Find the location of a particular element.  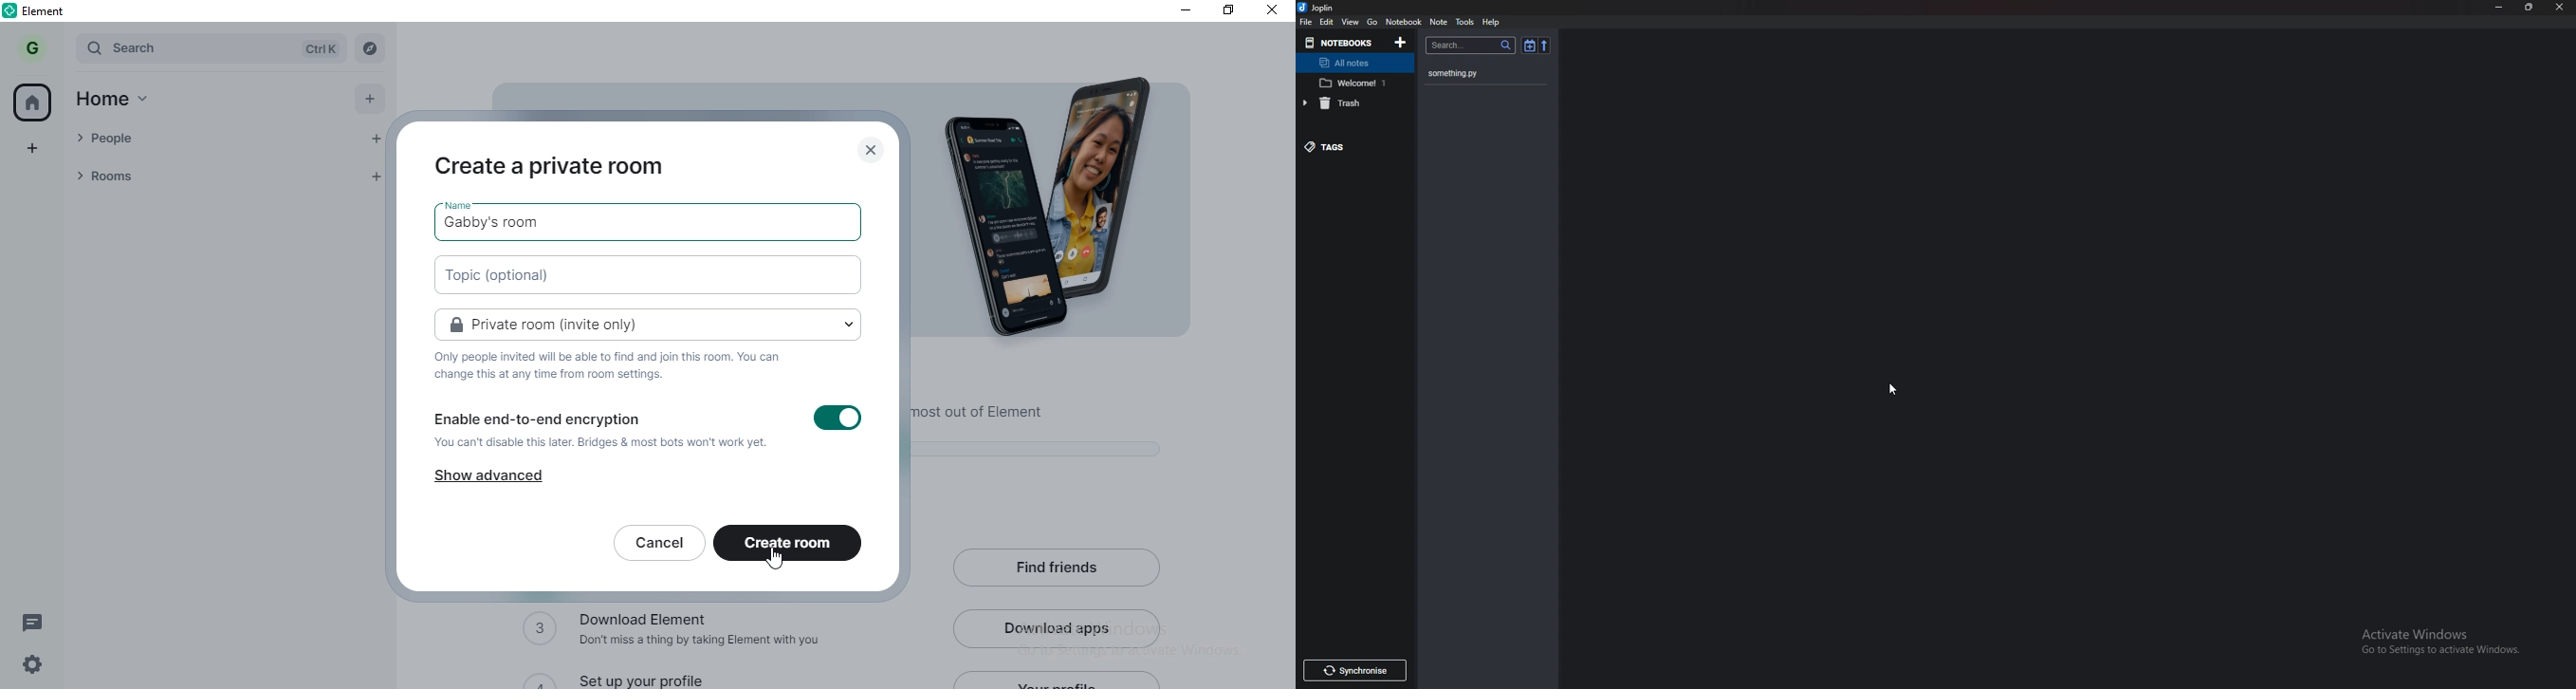

search  is located at coordinates (211, 48).